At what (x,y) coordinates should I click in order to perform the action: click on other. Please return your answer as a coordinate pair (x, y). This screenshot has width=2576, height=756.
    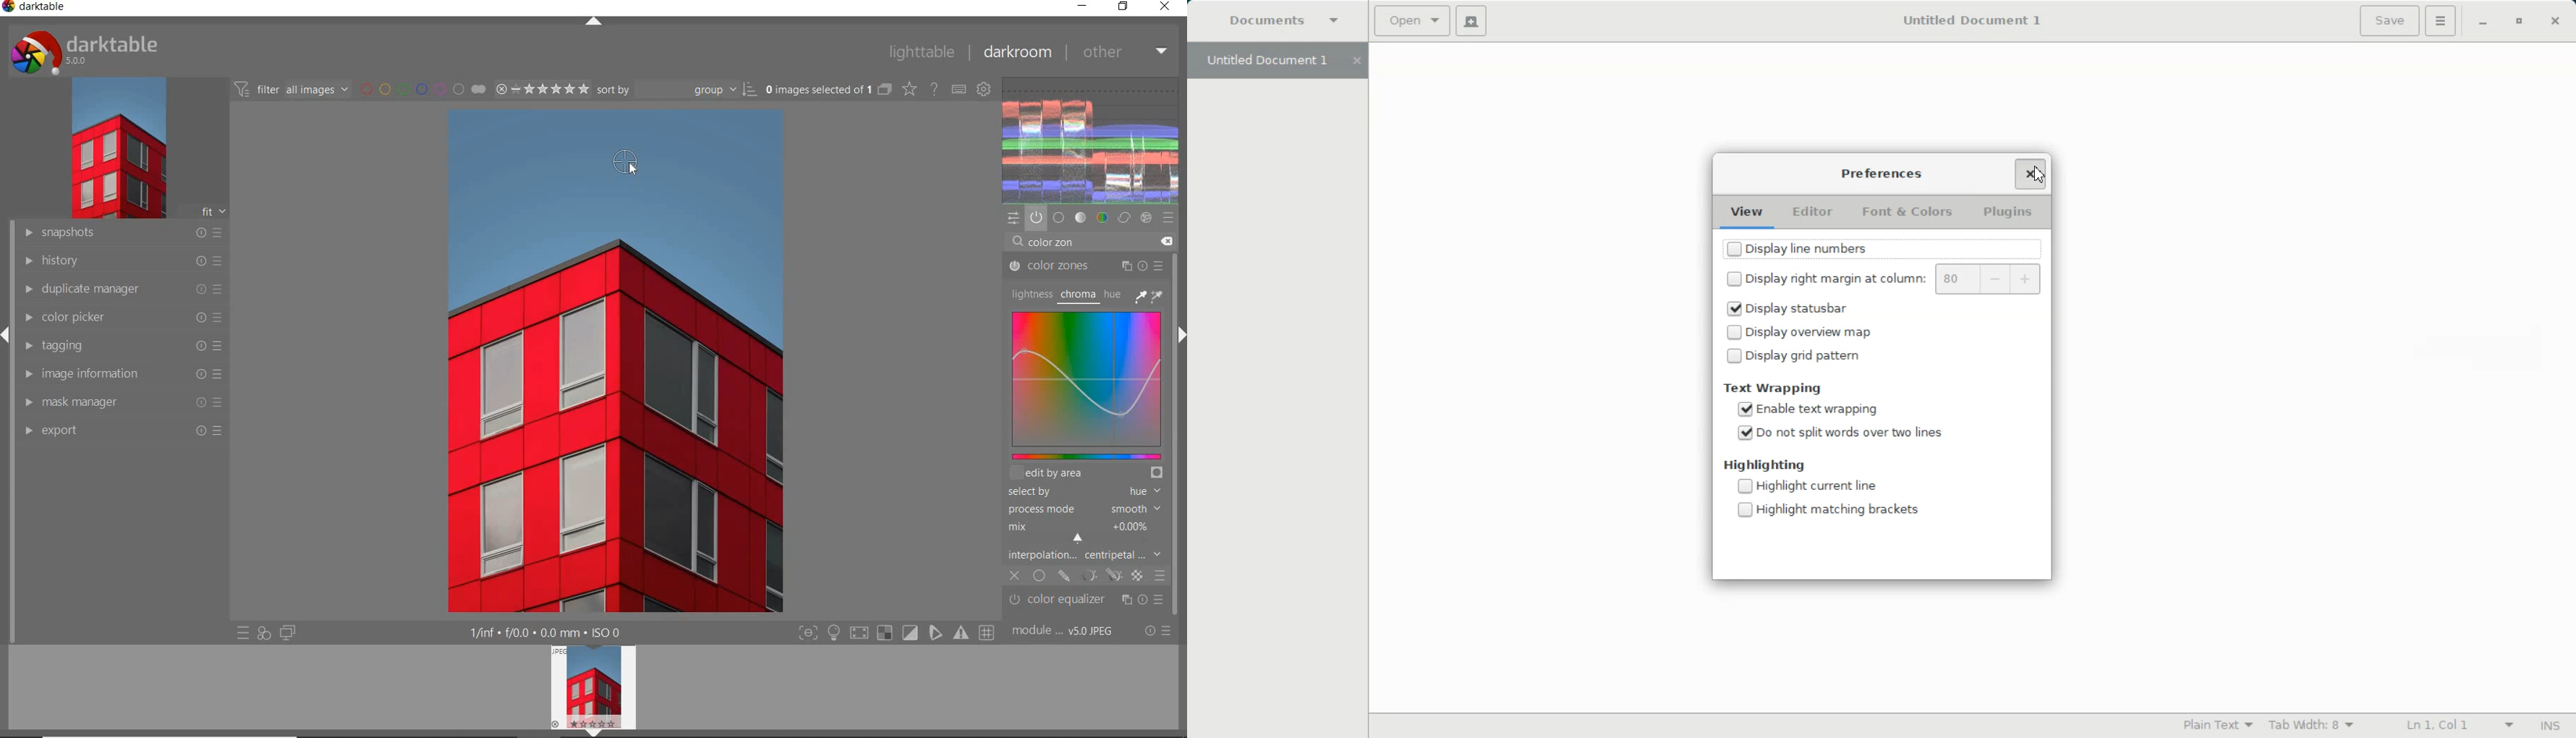
    Looking at the image, I should click on (1125, 51).